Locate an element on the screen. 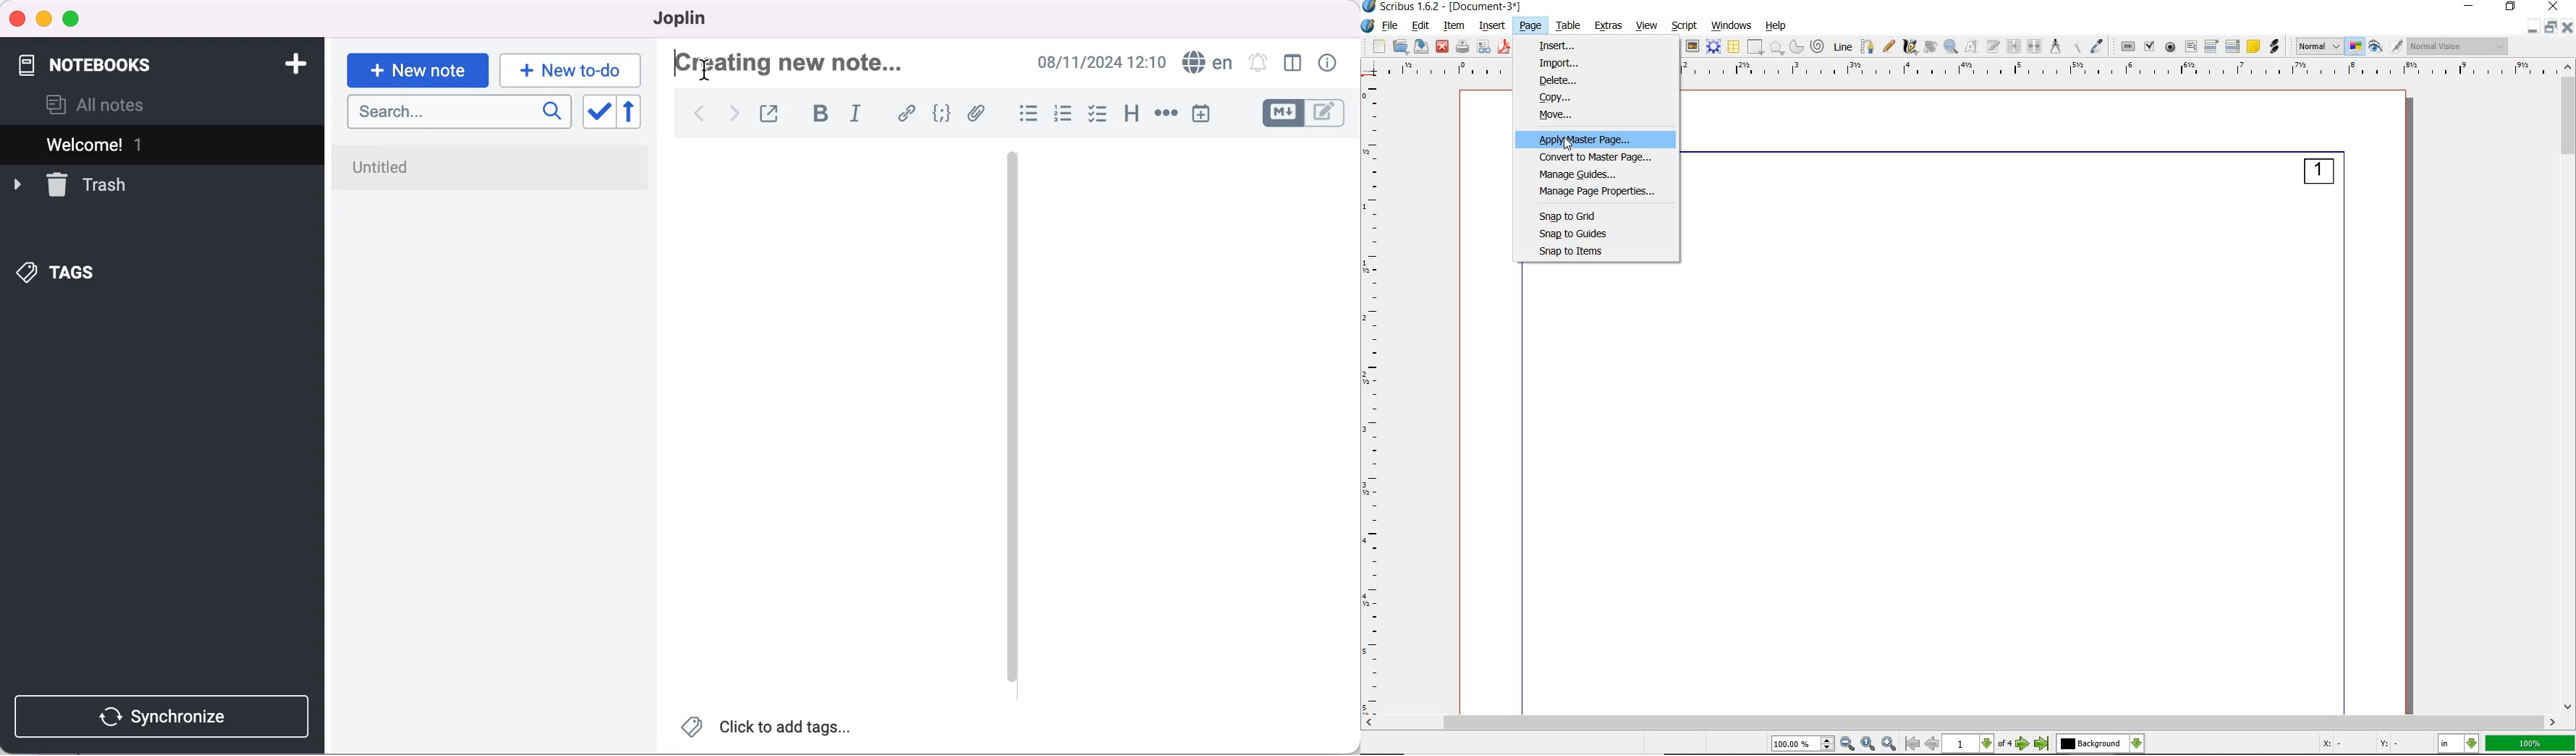 The image size is (2576, 756). insert is located at coordinates (1492, 27).